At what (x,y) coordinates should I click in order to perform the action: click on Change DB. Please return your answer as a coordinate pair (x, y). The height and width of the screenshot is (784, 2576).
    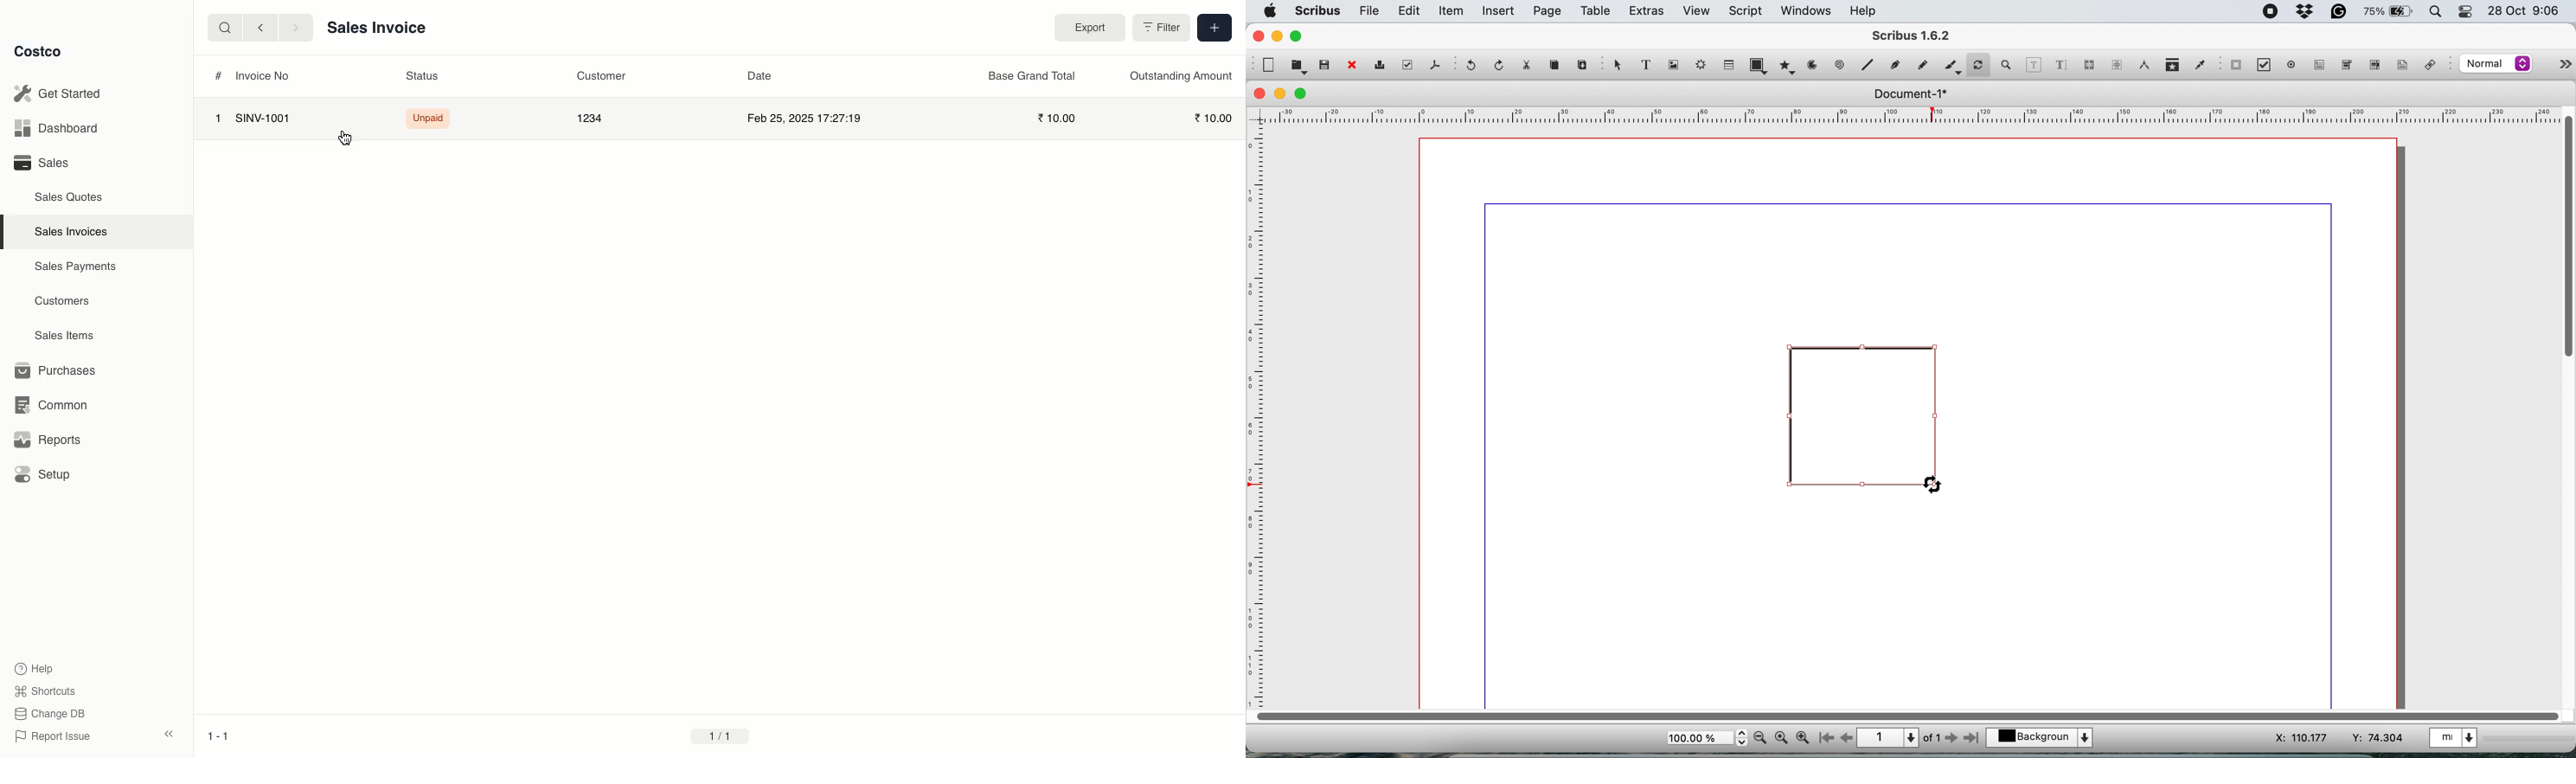
    Looking at the image, I should click on (51, 713).